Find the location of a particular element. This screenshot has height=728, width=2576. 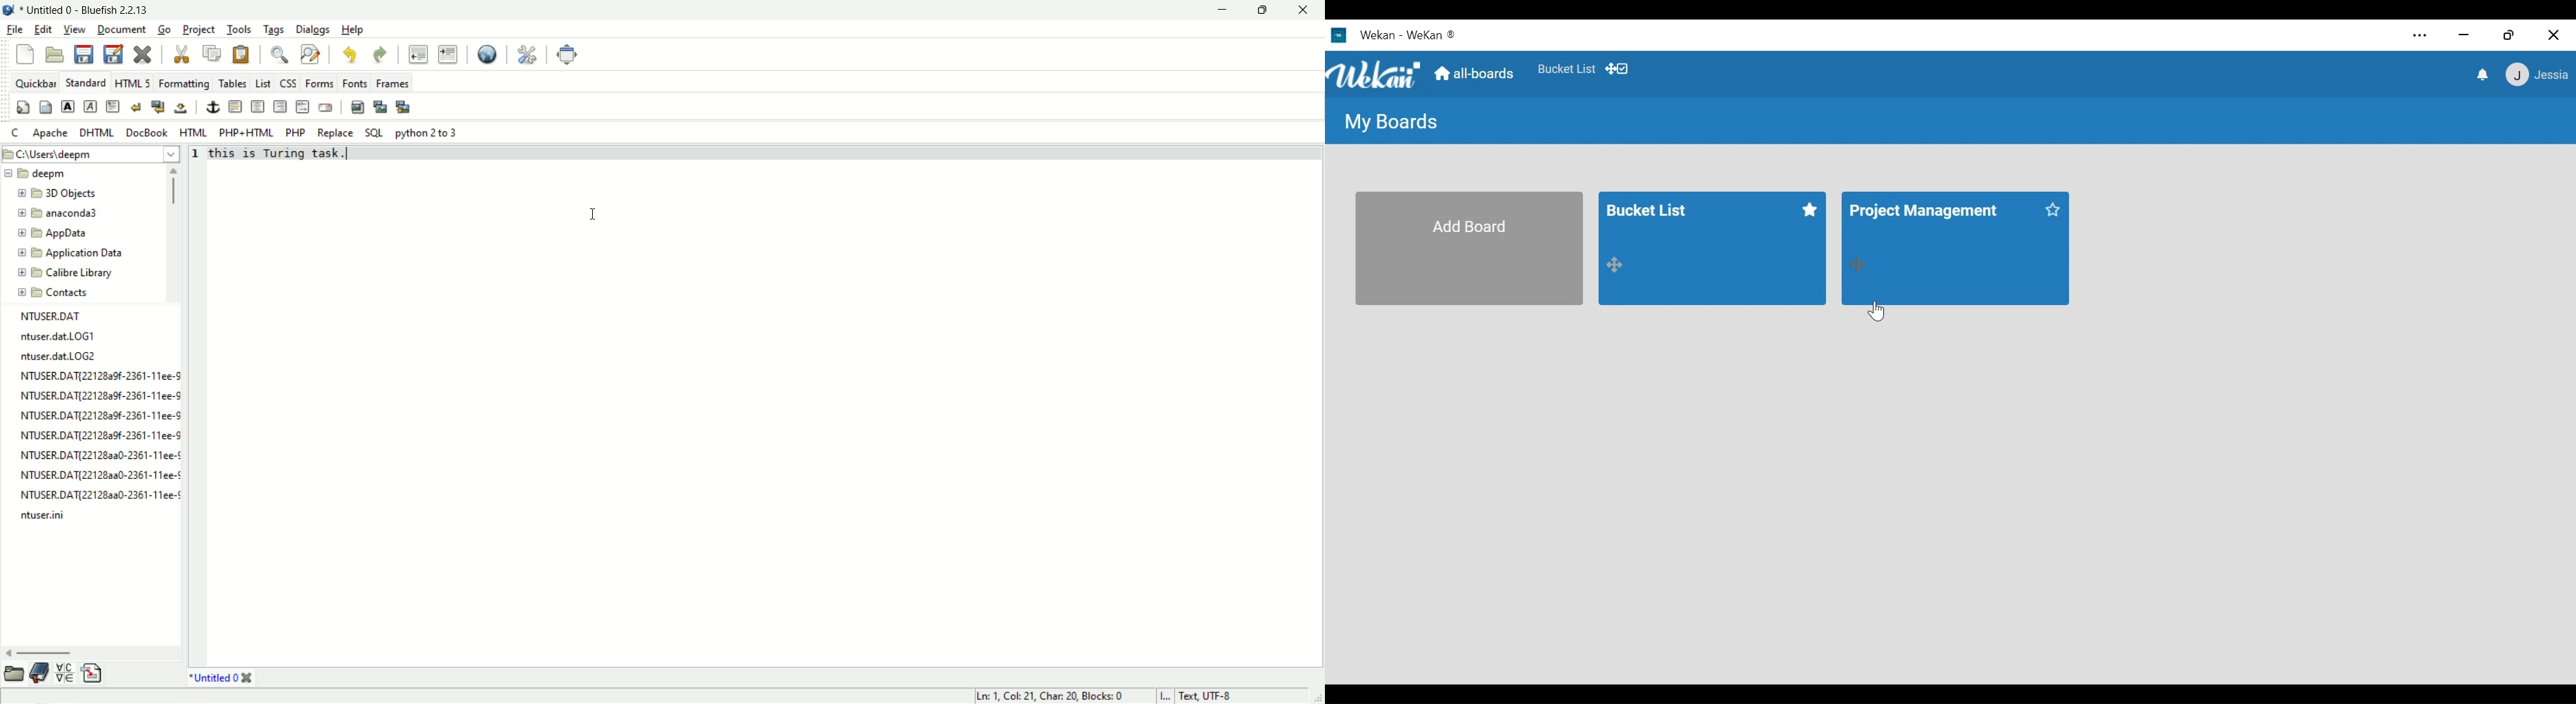

view in browser is located at coordinates (487, 55).